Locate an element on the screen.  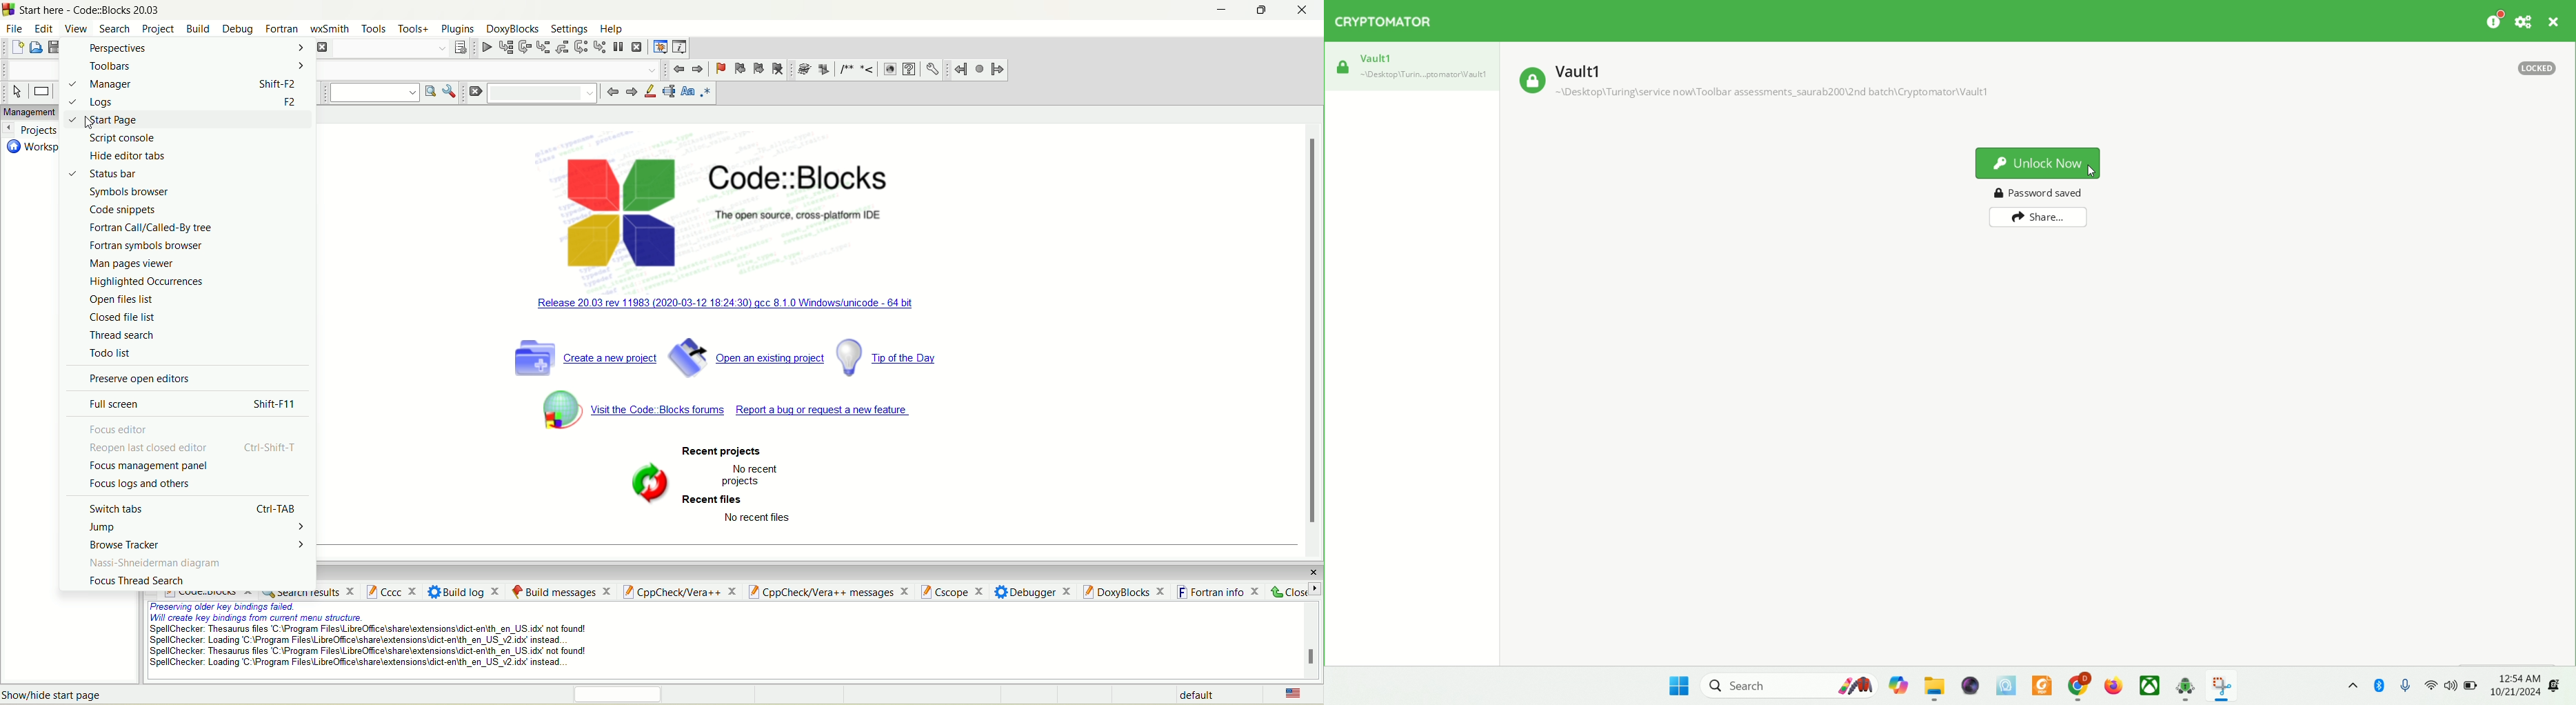
settings is located at coordinates (933, 70).